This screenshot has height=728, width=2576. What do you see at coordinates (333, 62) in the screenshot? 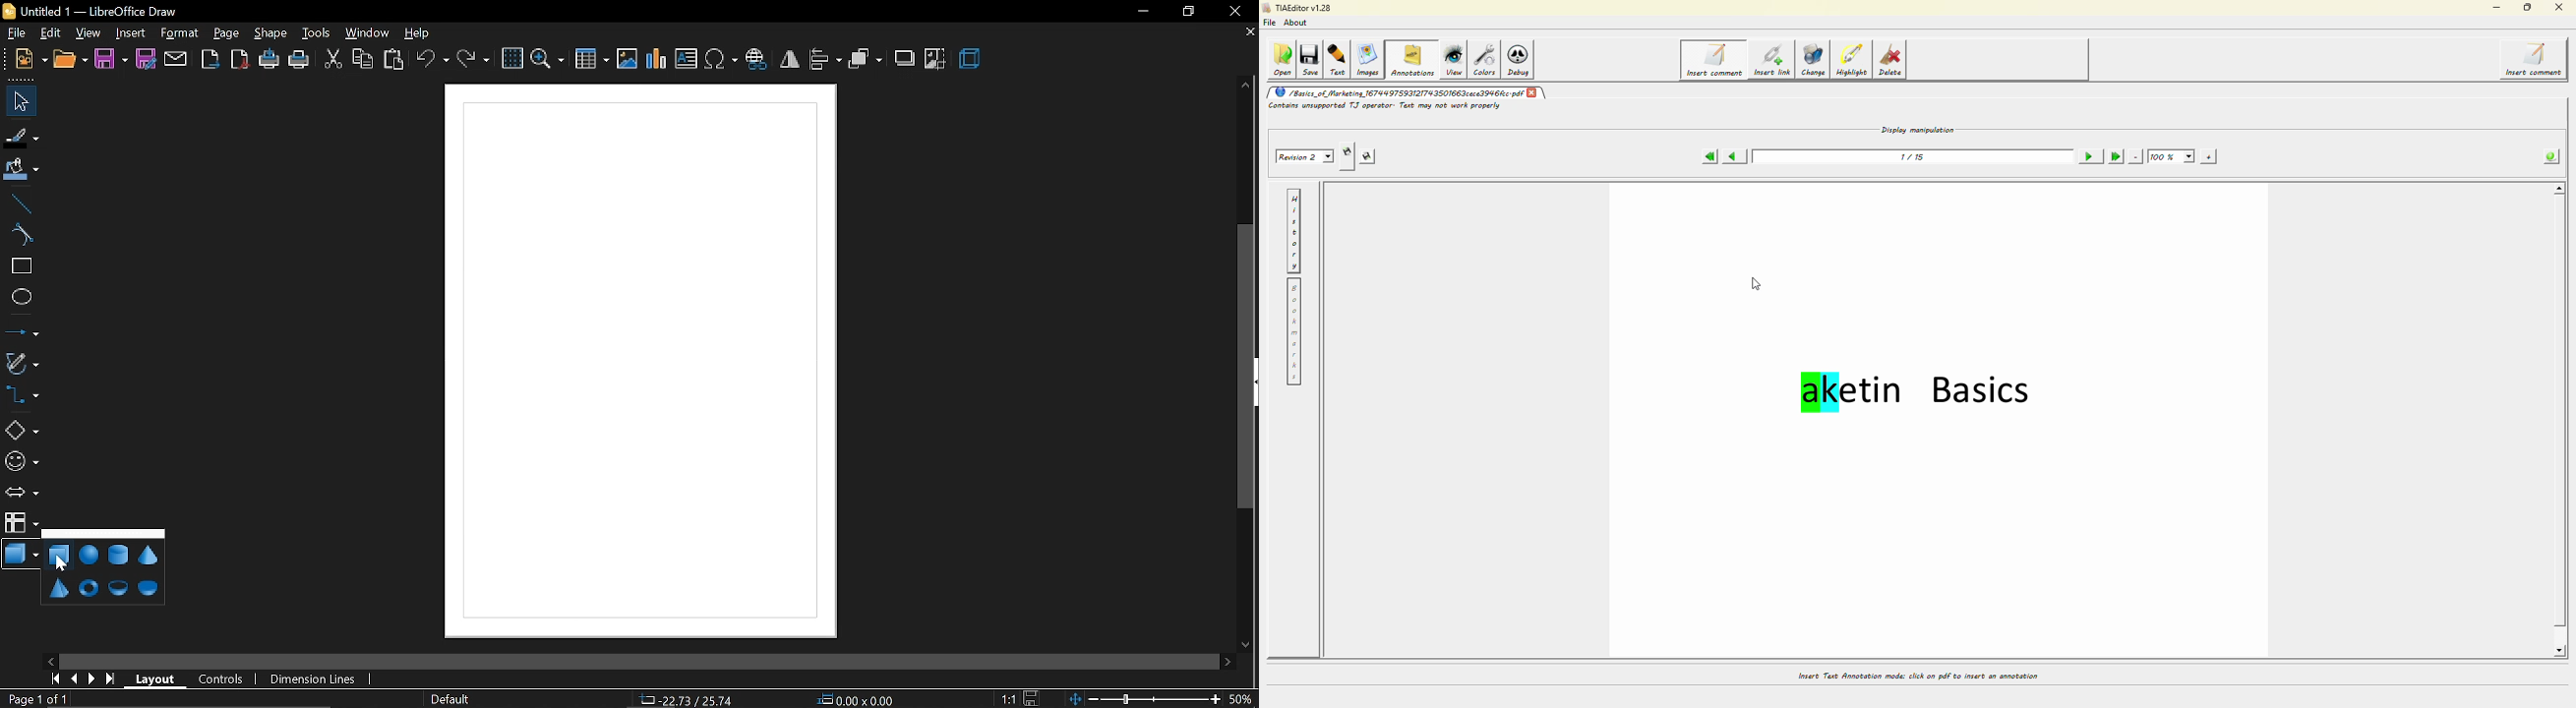
I see `cut` at bounding box center [333, 62].